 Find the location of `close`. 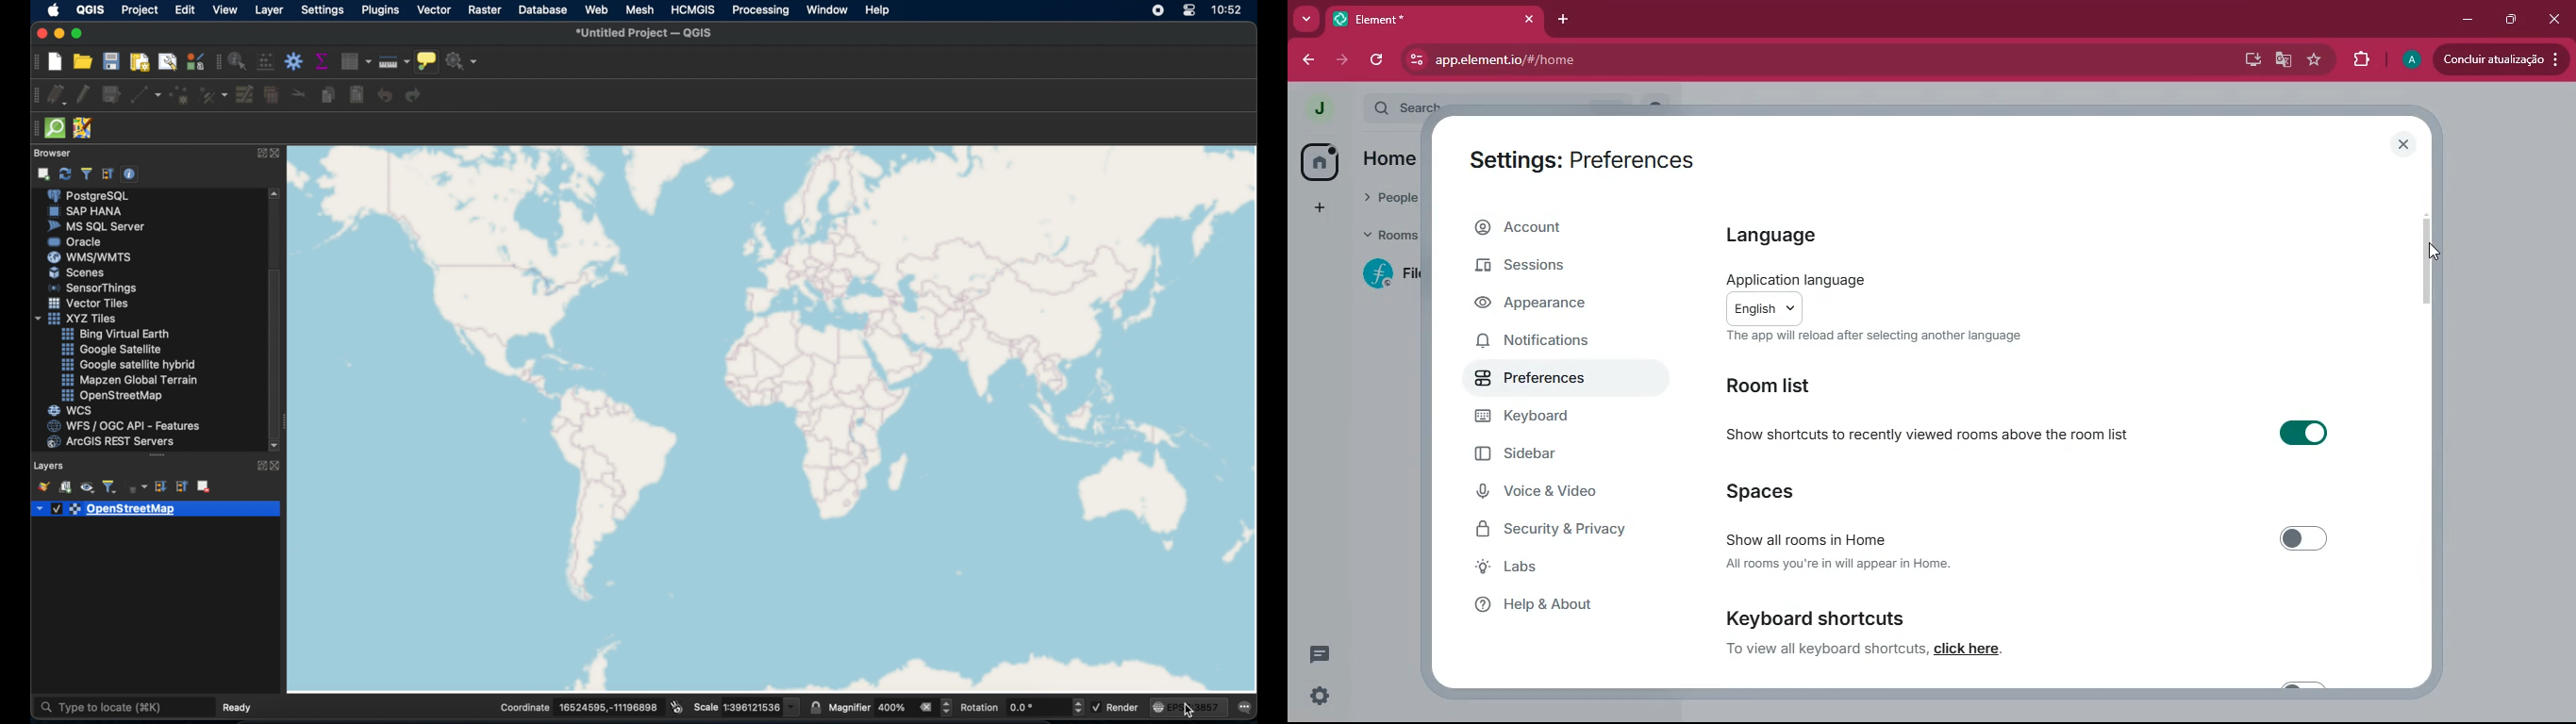

close is located at coordinates (2401, 145).